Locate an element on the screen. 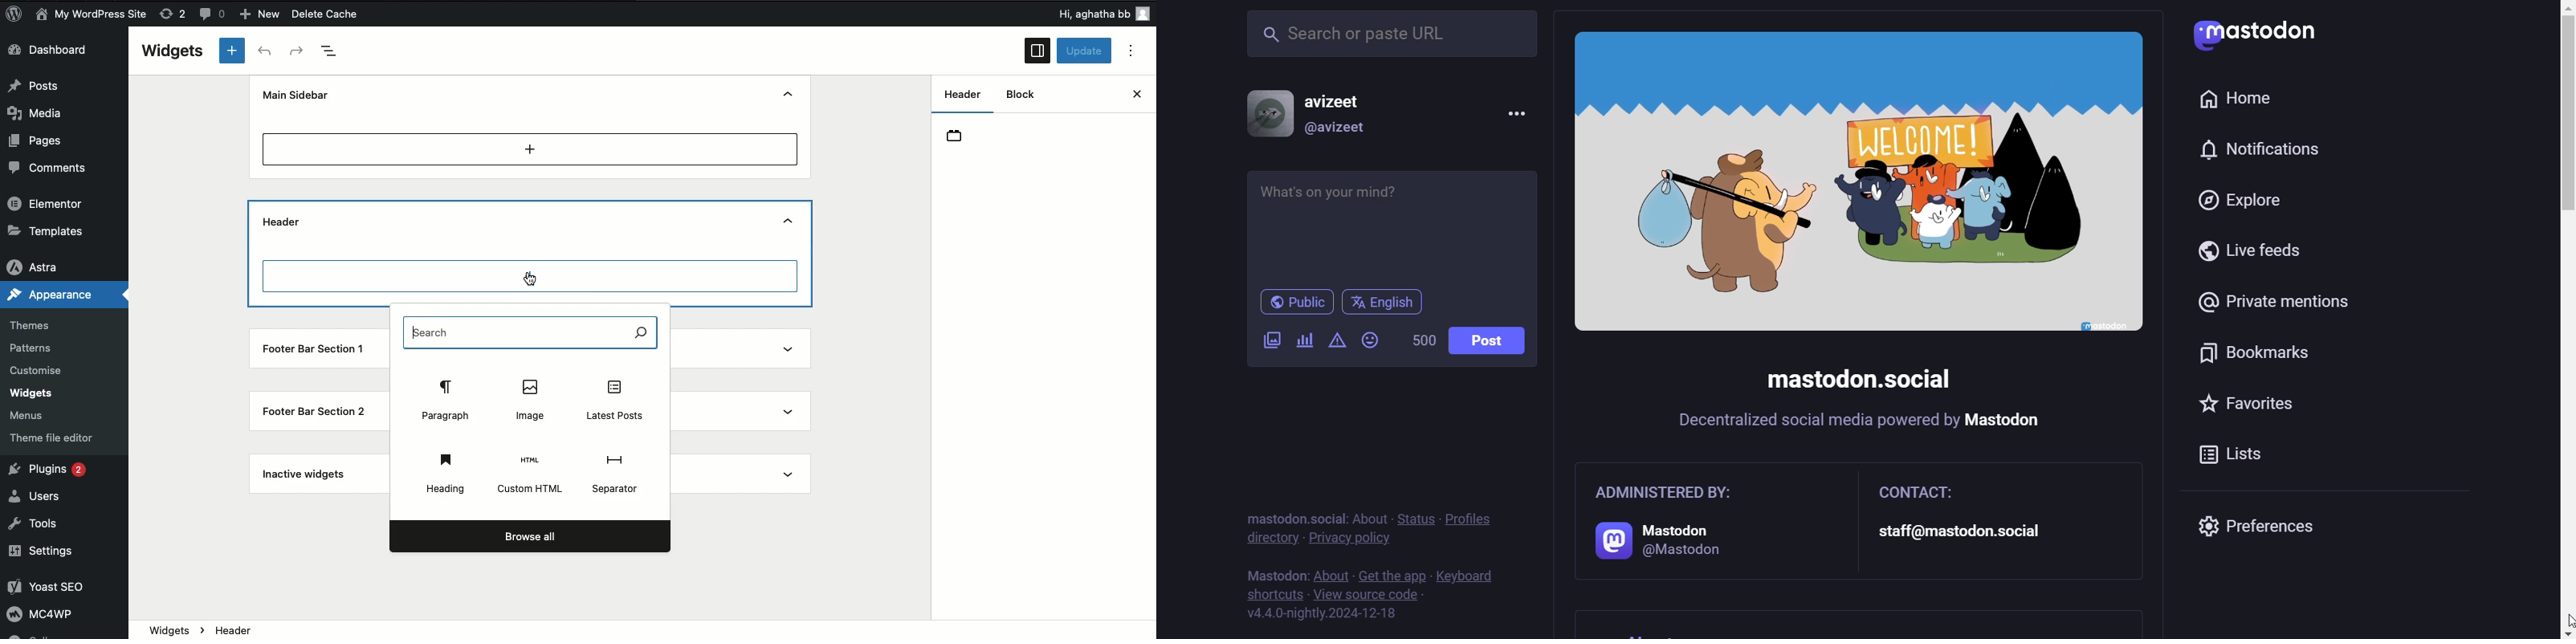 The width and height of the screenshot is (2576, 644). preferences is located at coordinates (2277, 529).